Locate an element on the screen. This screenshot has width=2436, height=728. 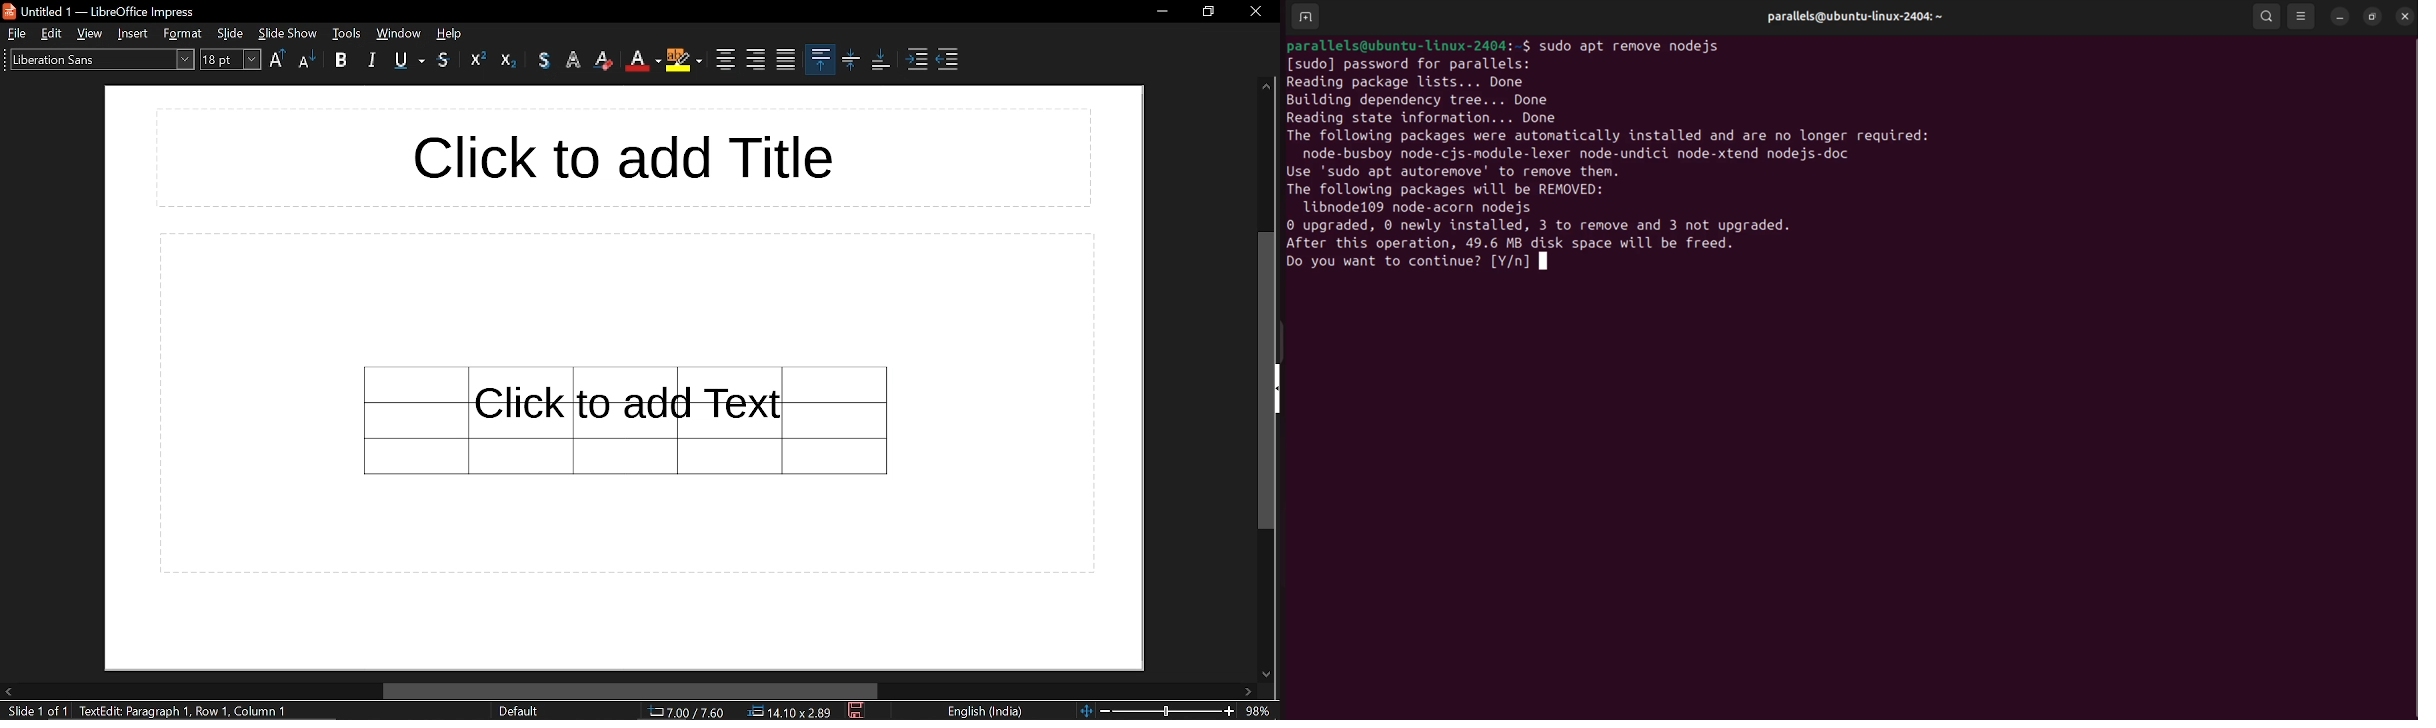
zoom out is located at coordinates (1105, 710).